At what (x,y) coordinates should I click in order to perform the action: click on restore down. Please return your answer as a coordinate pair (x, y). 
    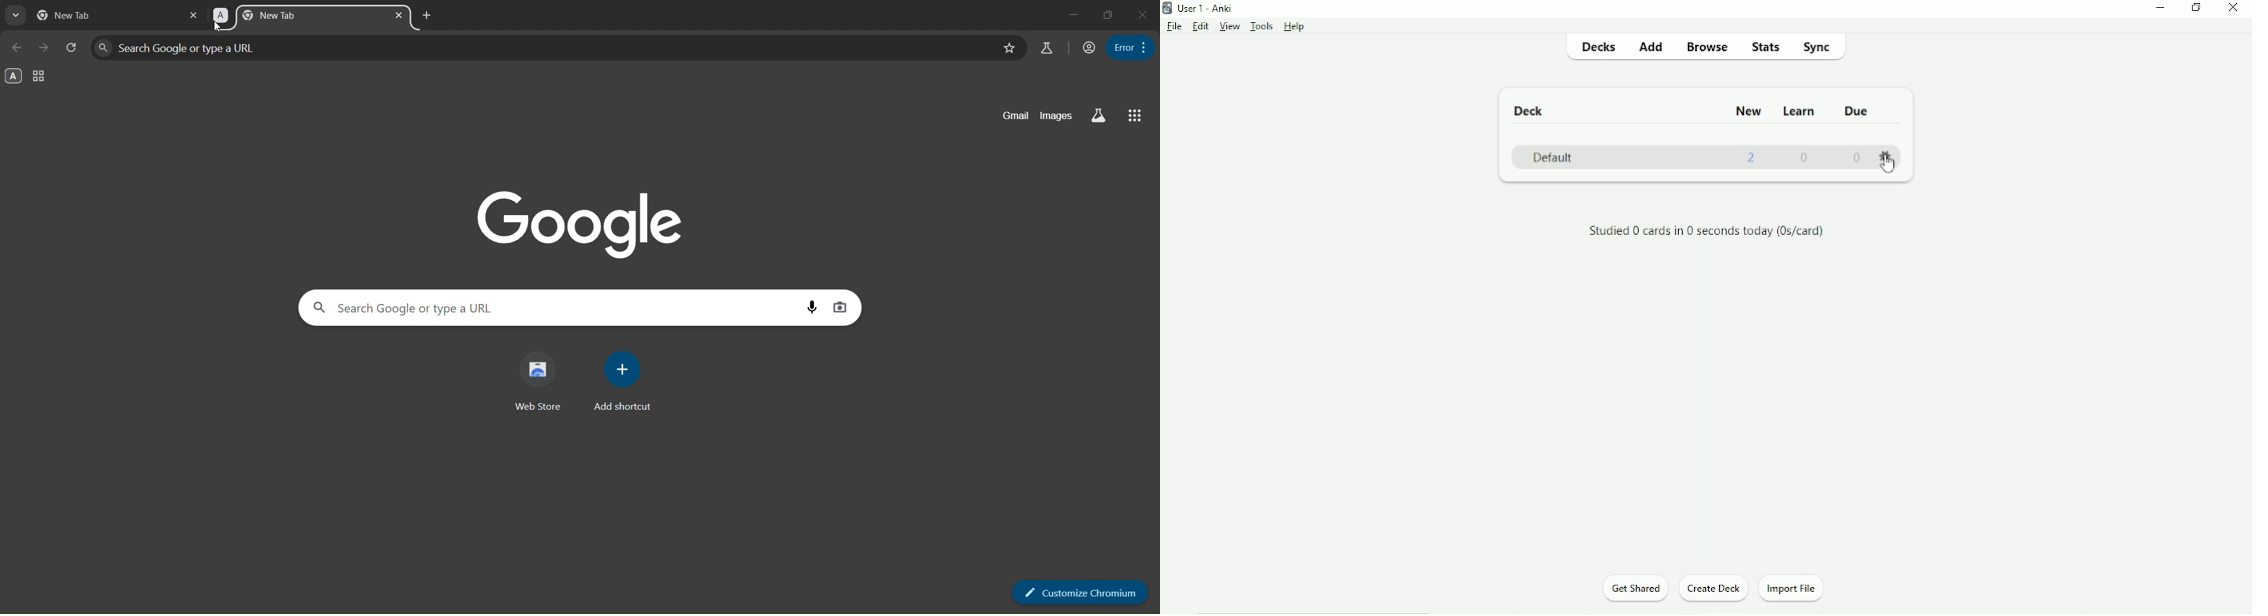
    Looking at the image, I should click on (1108, 15).